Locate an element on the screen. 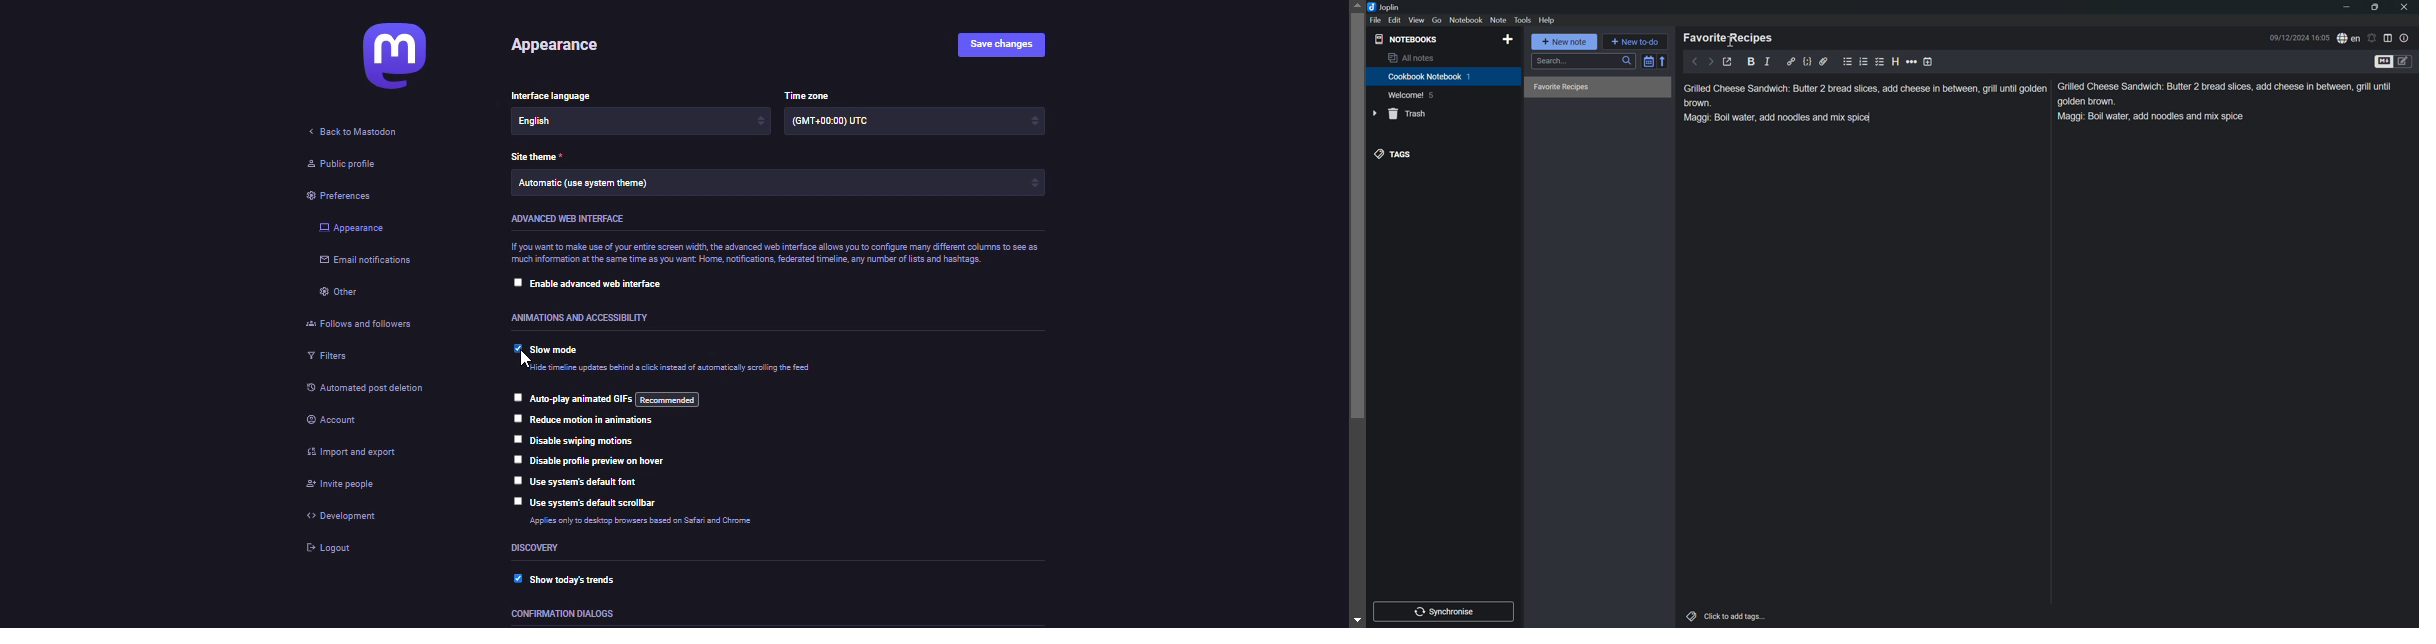 The width and height of the screenshot is (2436, 644). Set alarm is located at coordinates (2374, 37).